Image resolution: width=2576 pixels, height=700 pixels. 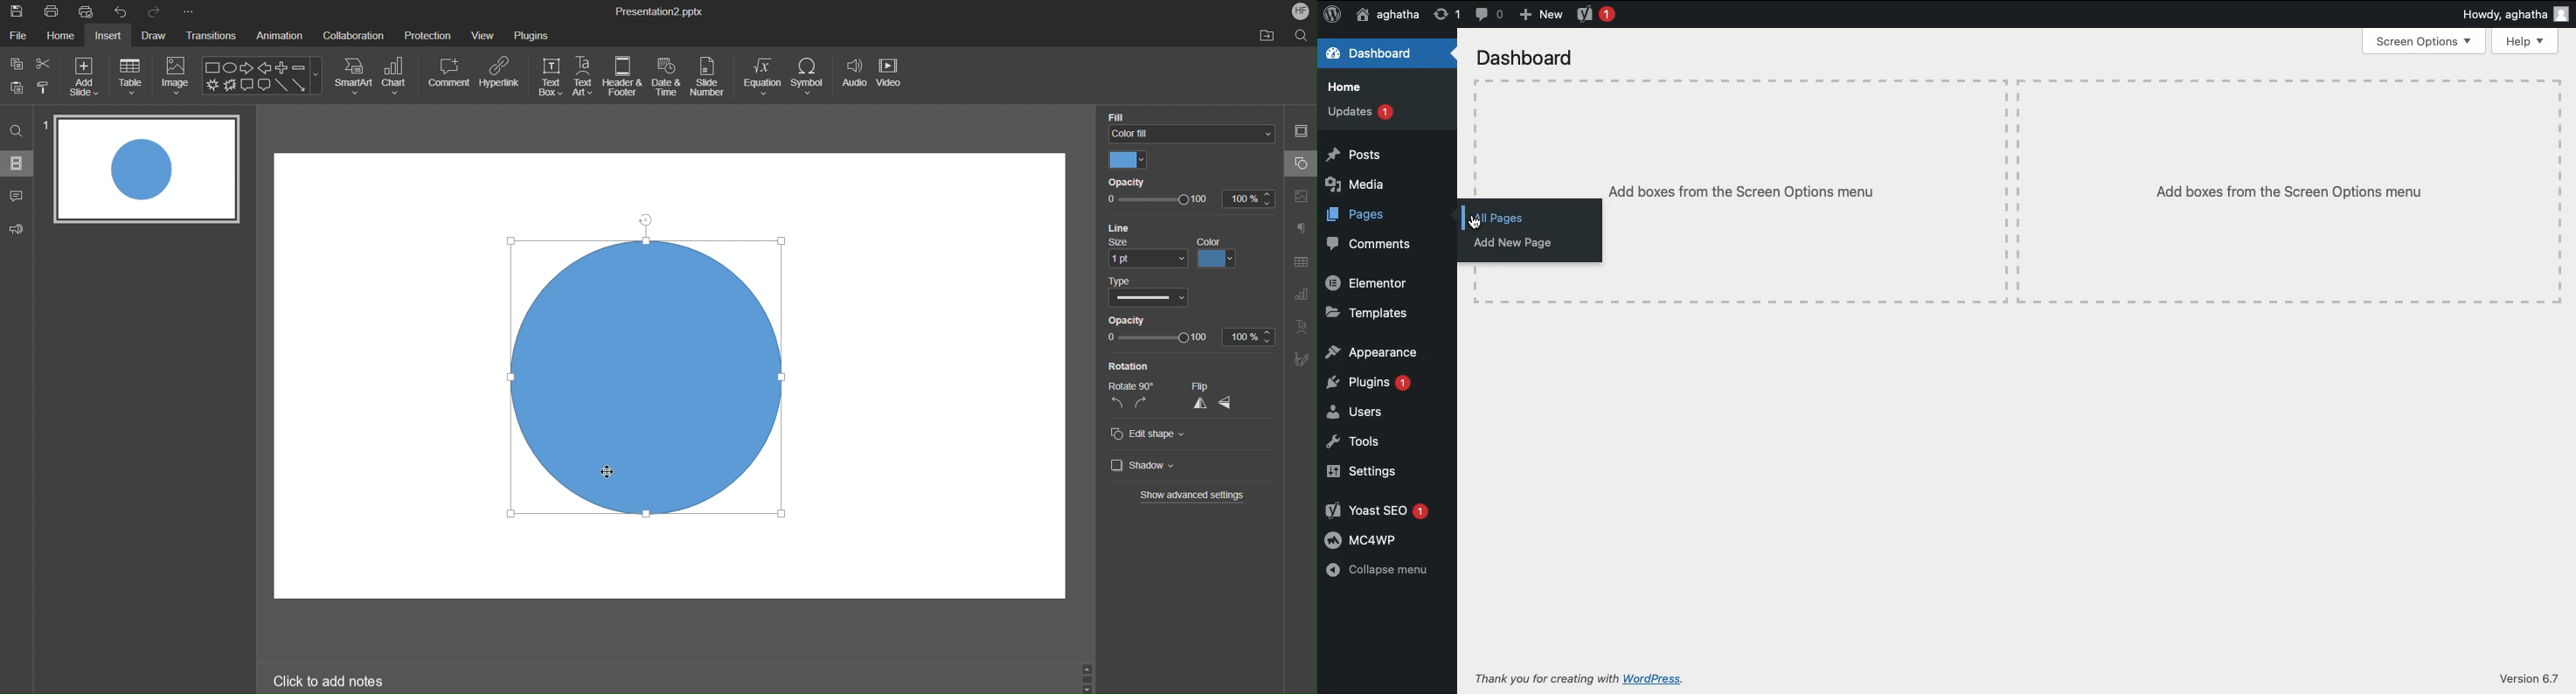 What do you see at coordinates (155, 12) in the screenshot?
I see `Redo` at bounding box center [155, 12].